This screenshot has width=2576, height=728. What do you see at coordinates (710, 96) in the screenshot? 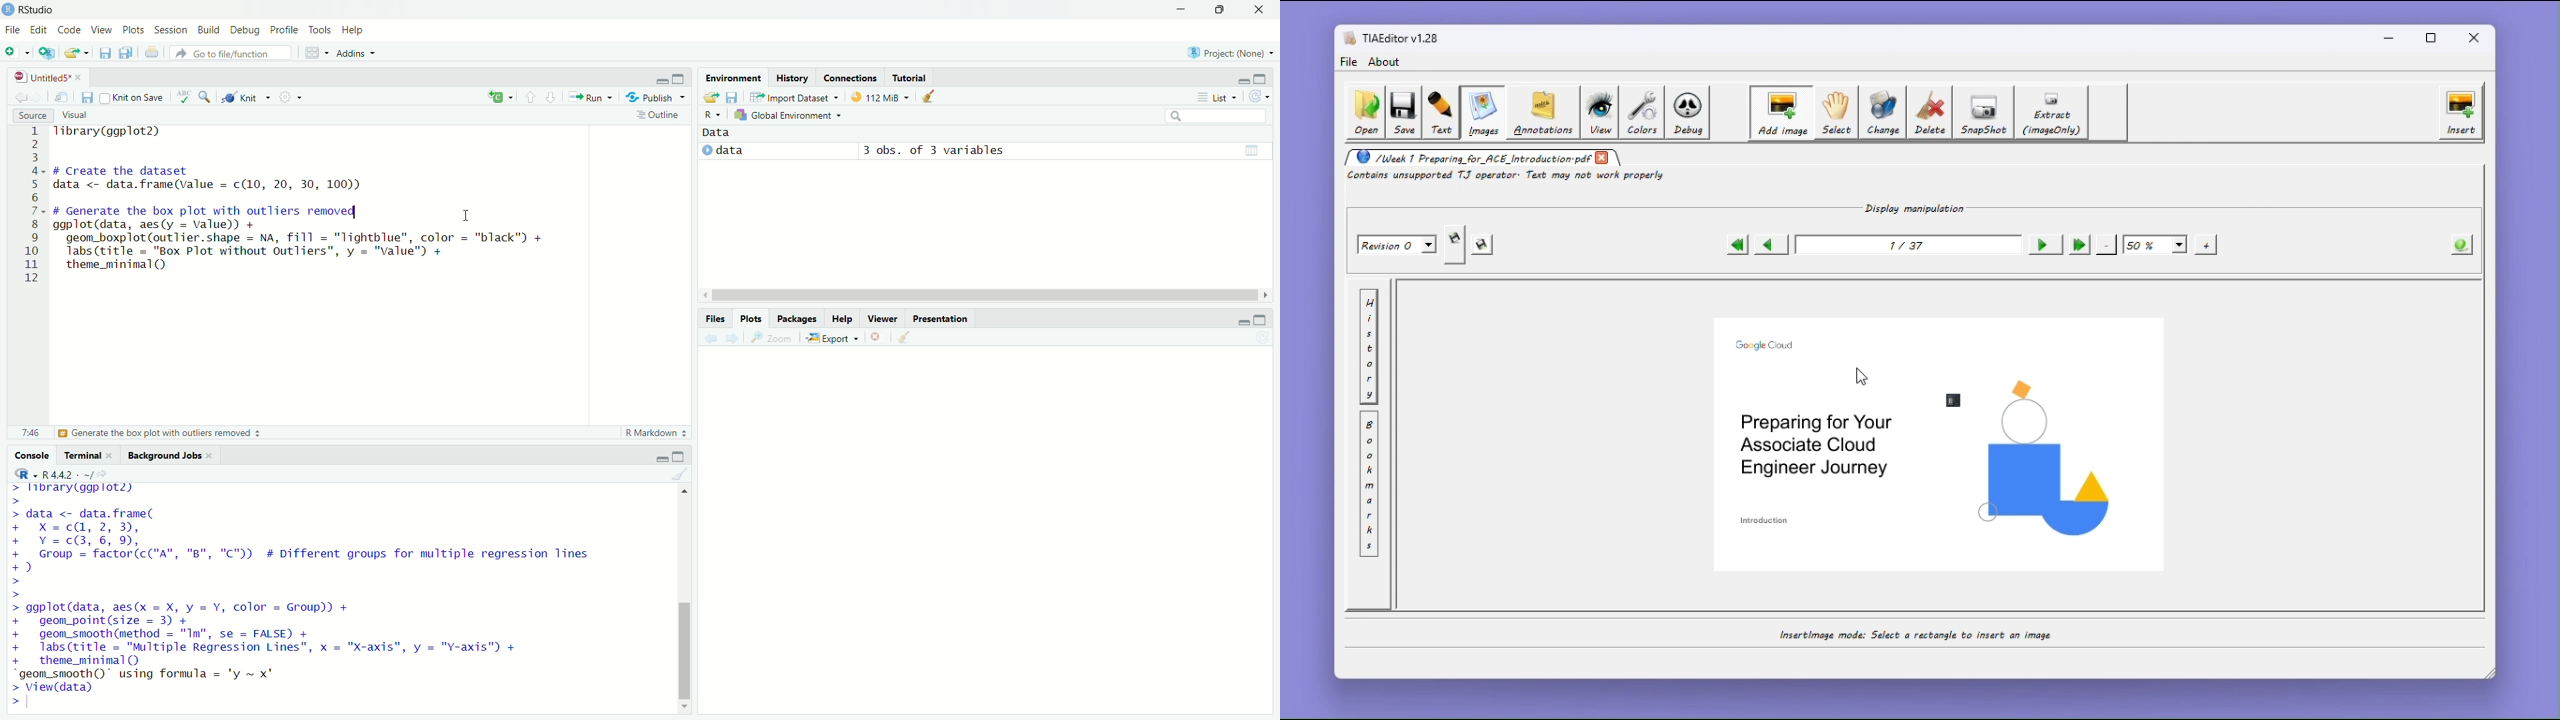
I see `export` at bounding box center [710, 96].